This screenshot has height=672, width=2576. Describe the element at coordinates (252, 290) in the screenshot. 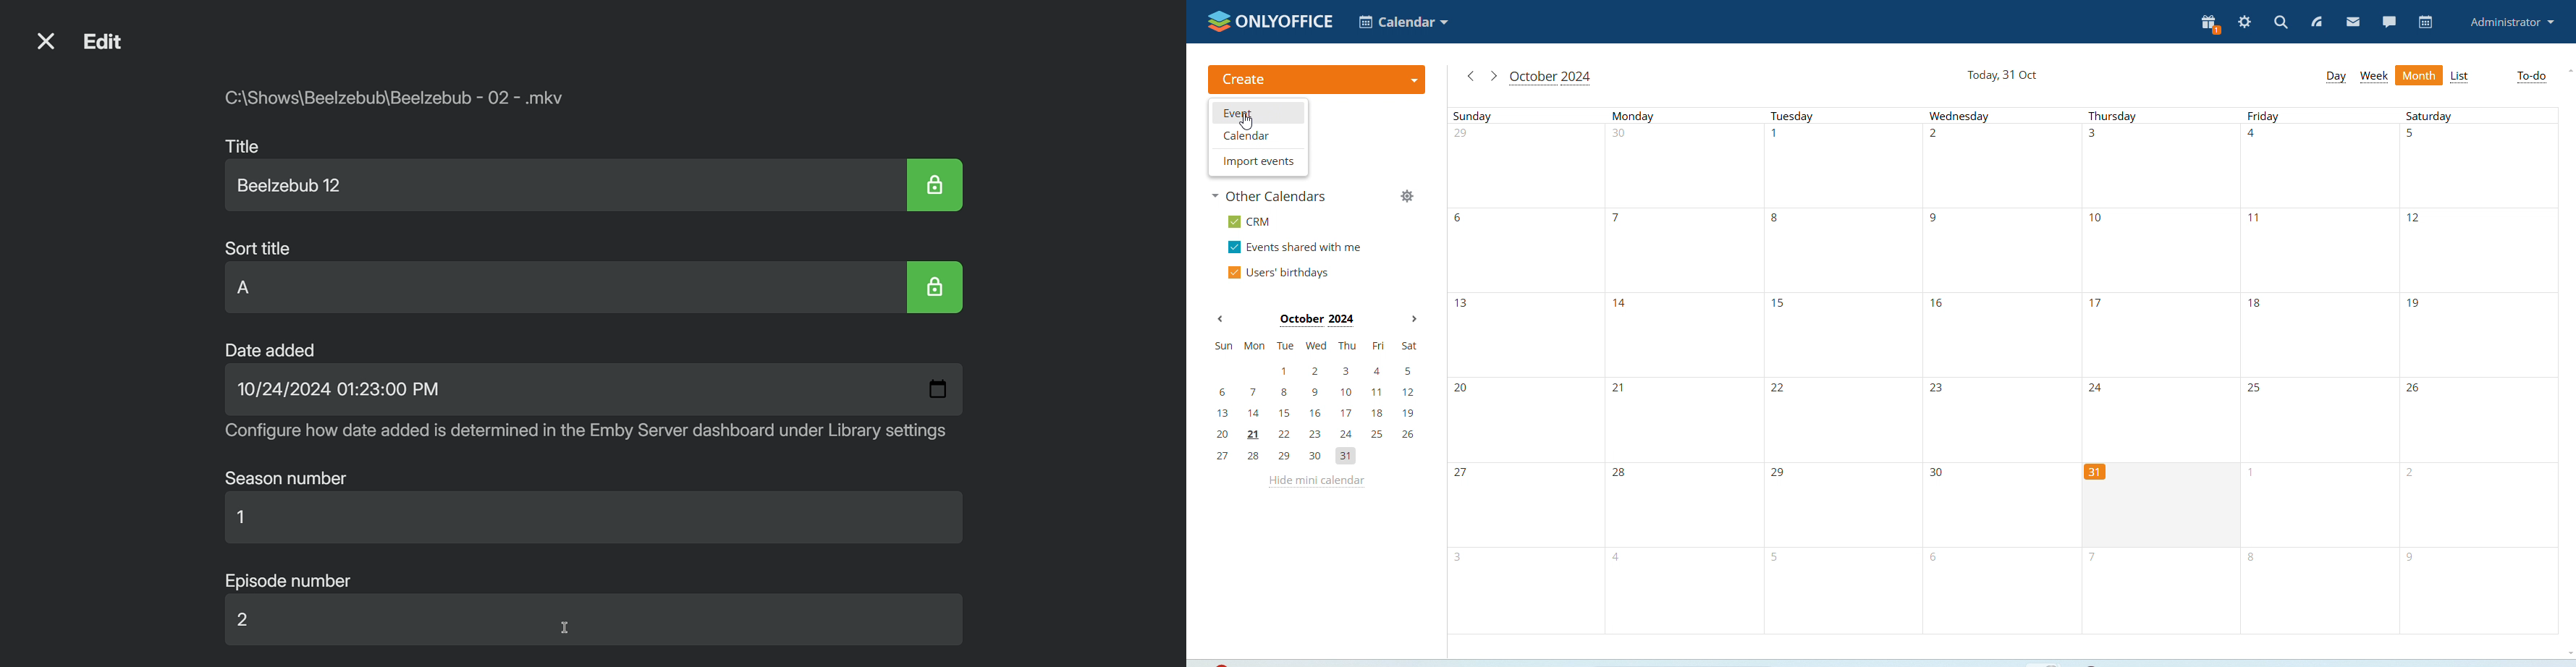

I see `A` at that location.